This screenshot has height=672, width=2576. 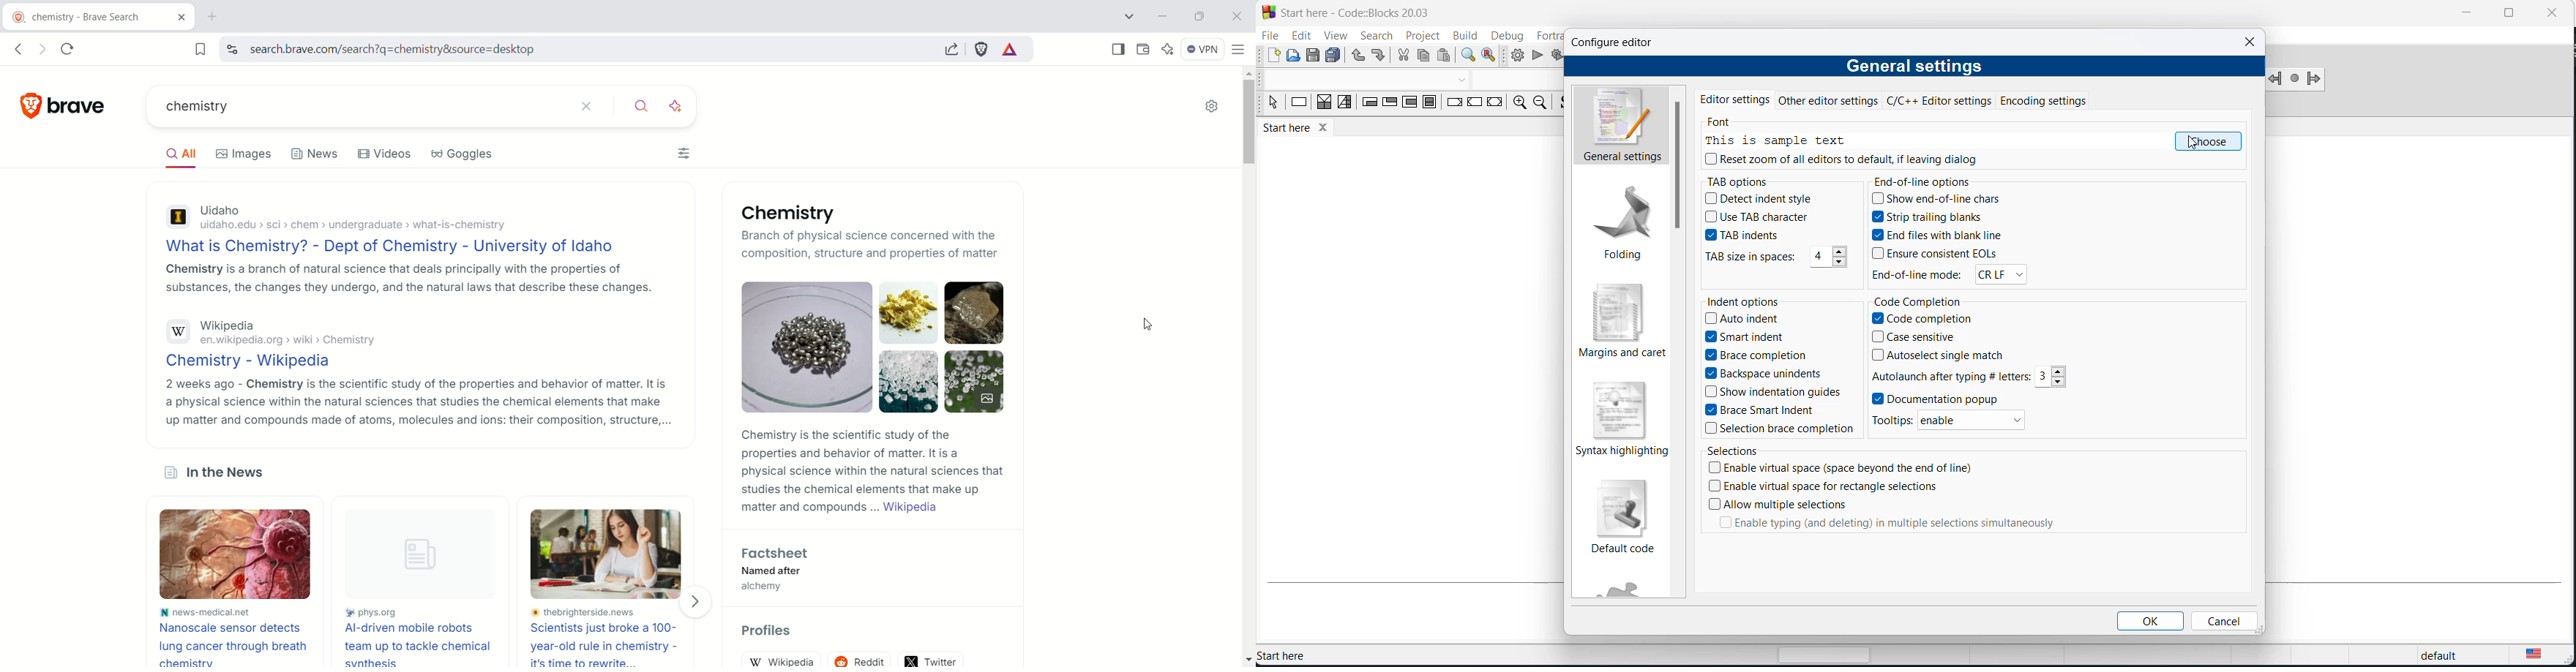 I want to click on c and cpp editor settings, so click(x=1944, y=100).